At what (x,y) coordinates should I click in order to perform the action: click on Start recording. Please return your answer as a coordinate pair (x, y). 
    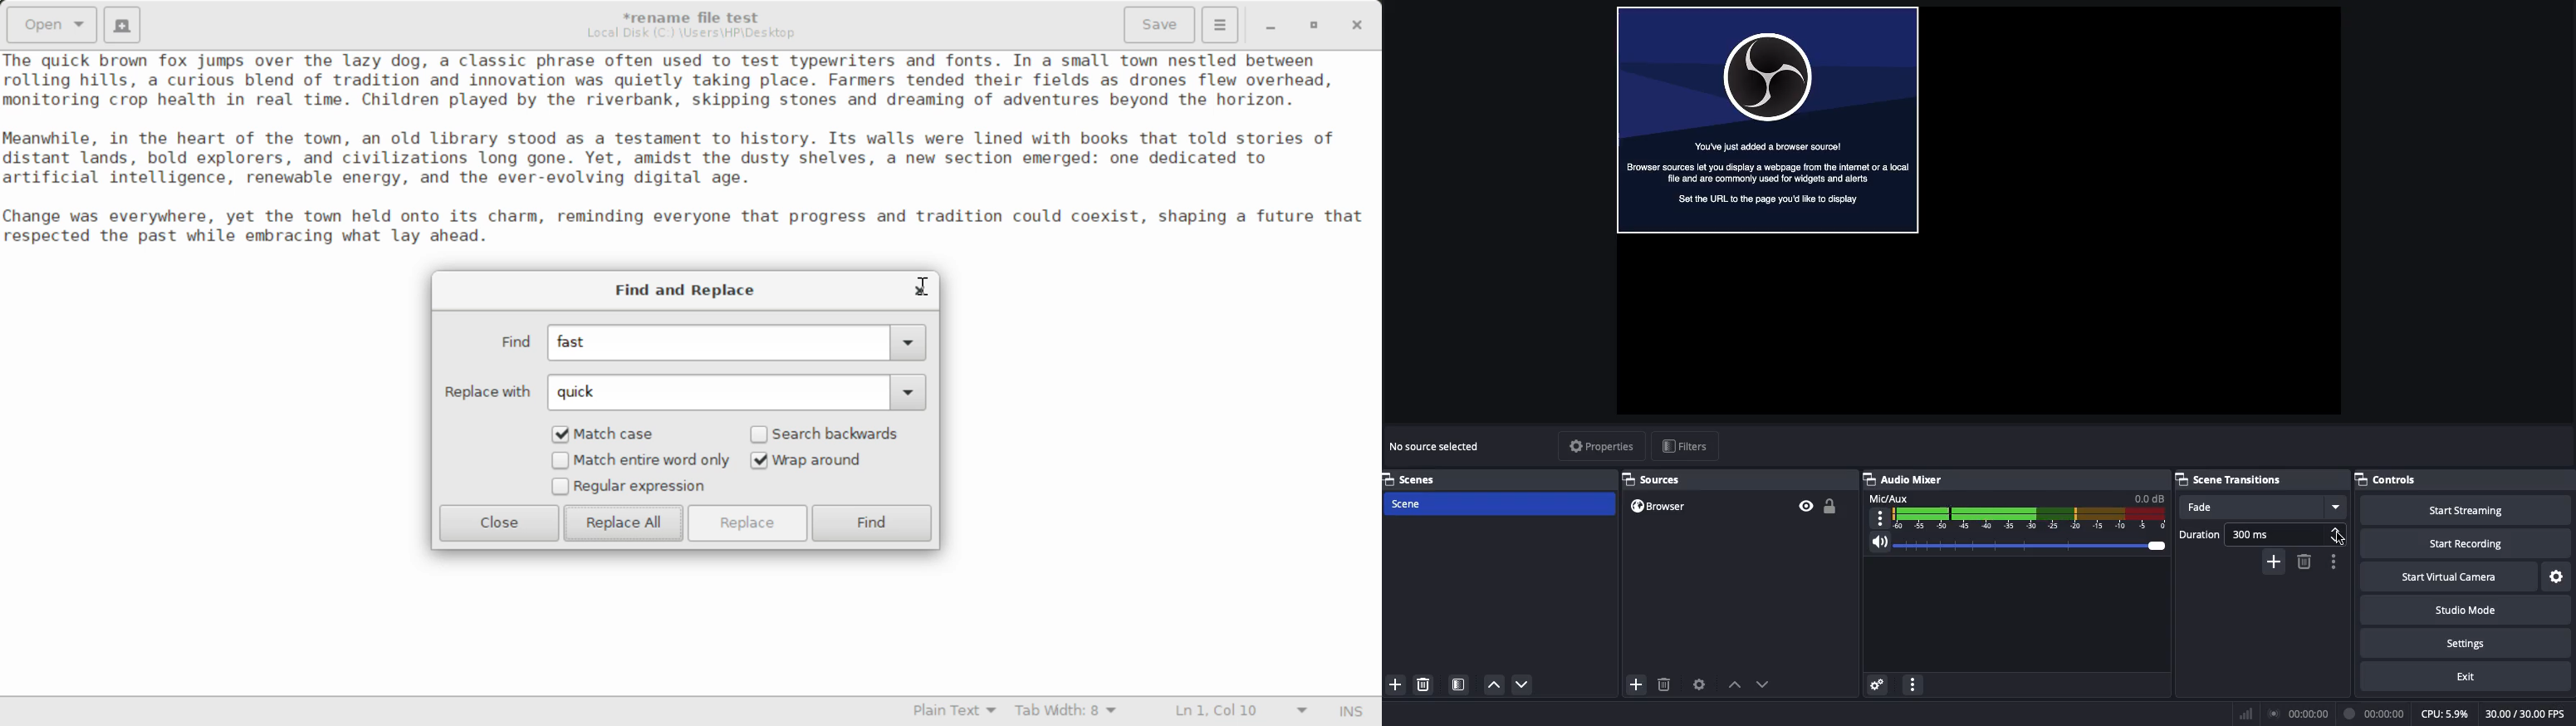
    Looking at the image, I should click on (2456, 545).